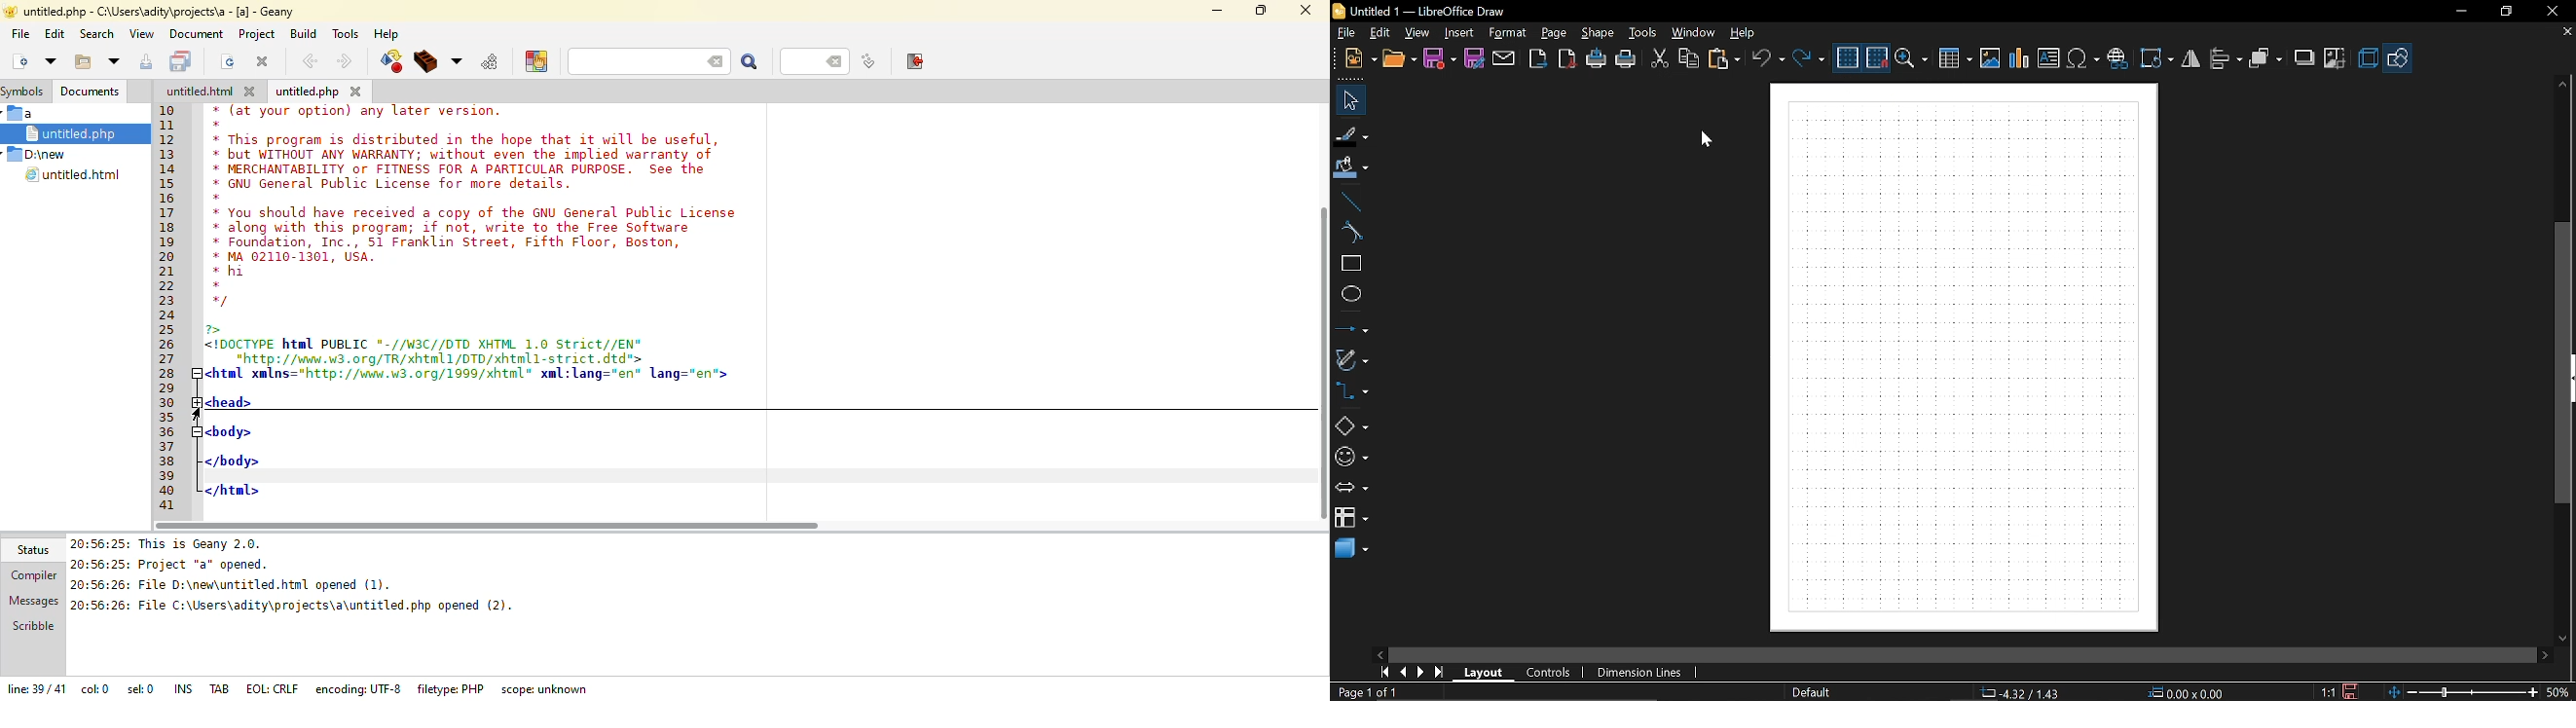 This screenshot has height=728, width=2576. Describe the element at coordinates (1538, 58) in the screenshot. I see `export` at that location.